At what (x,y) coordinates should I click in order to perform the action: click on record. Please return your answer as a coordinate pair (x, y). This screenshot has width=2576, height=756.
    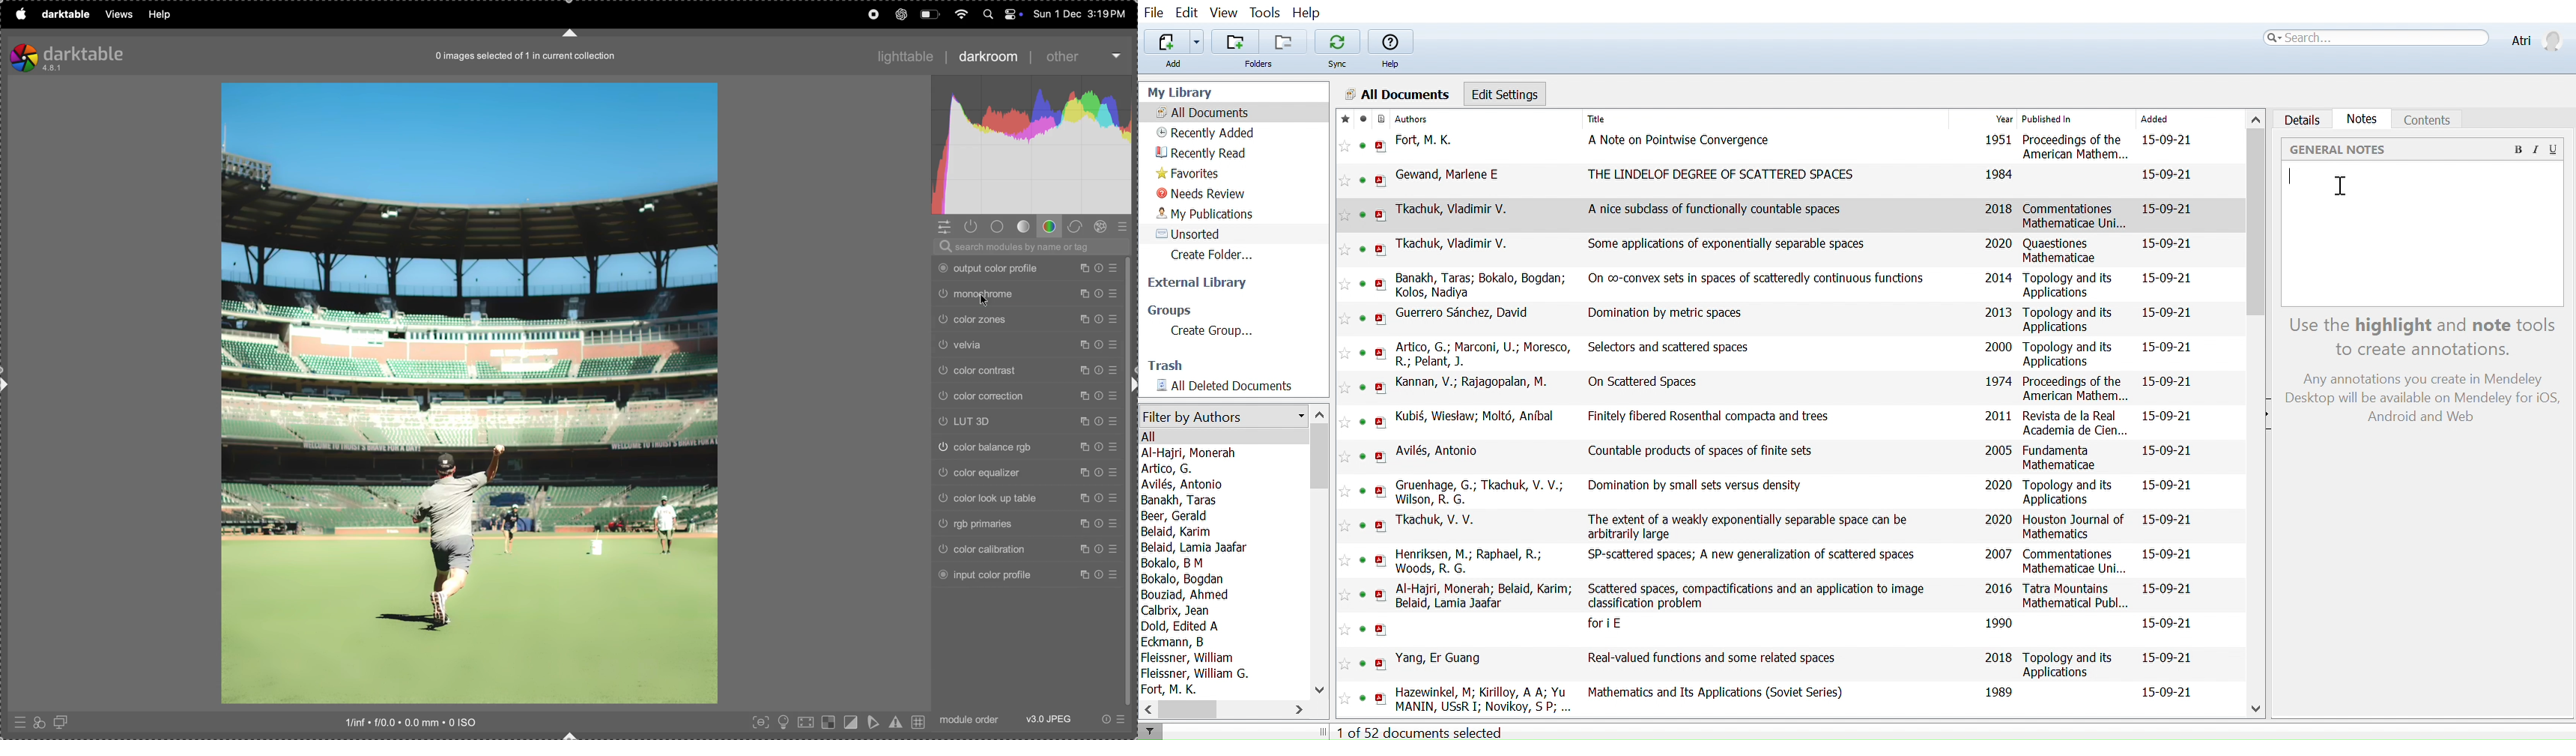
    Looking at the image, I should click on (872, 13).